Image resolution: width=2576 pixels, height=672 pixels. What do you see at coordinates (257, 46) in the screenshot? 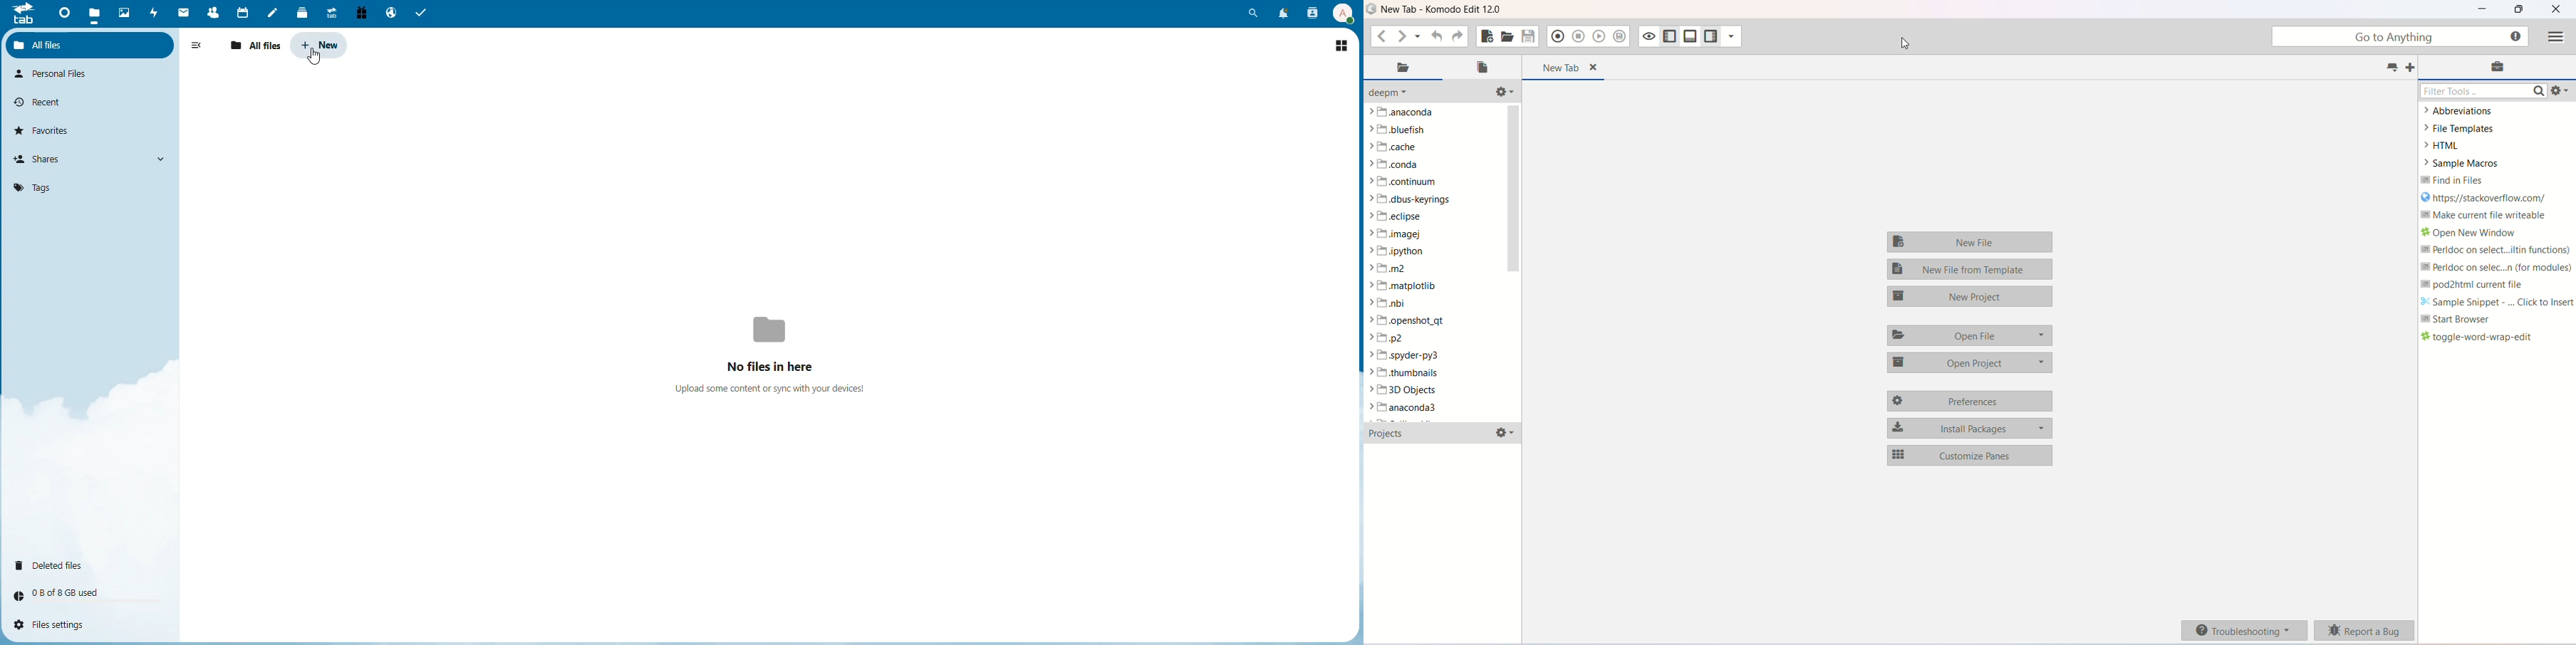
I see `All Files` at bounding box center [257, 46].